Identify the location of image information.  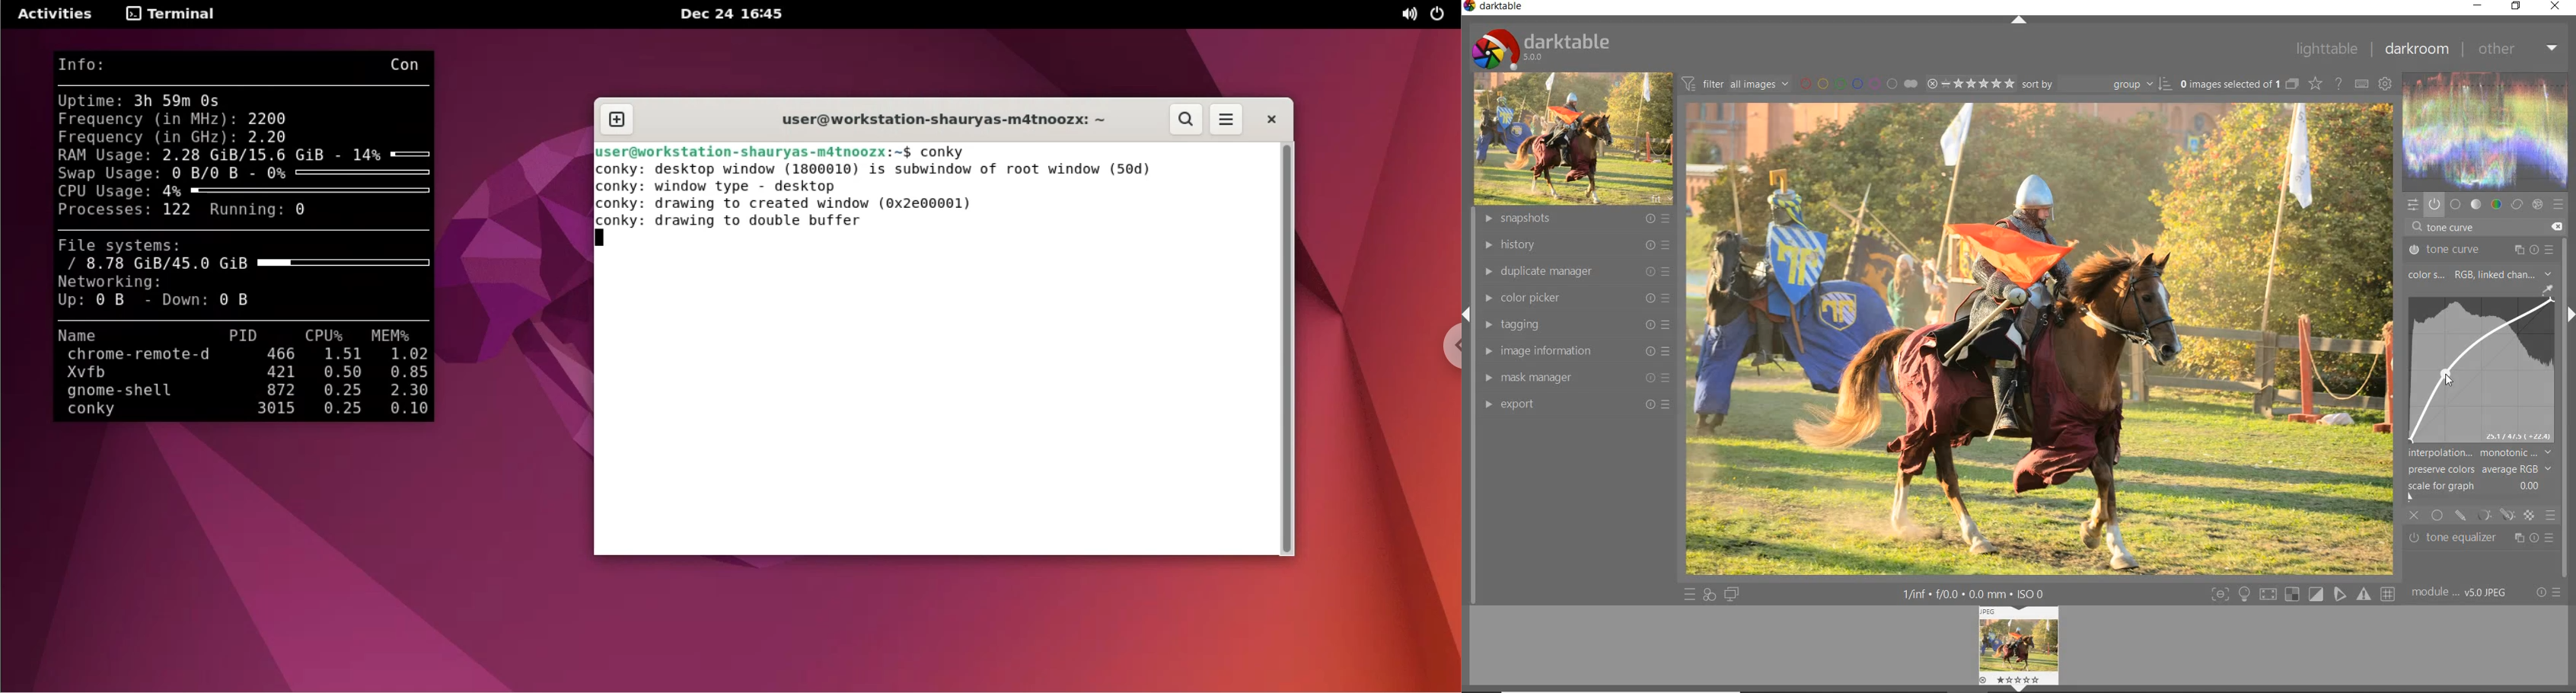
(1574, 351).